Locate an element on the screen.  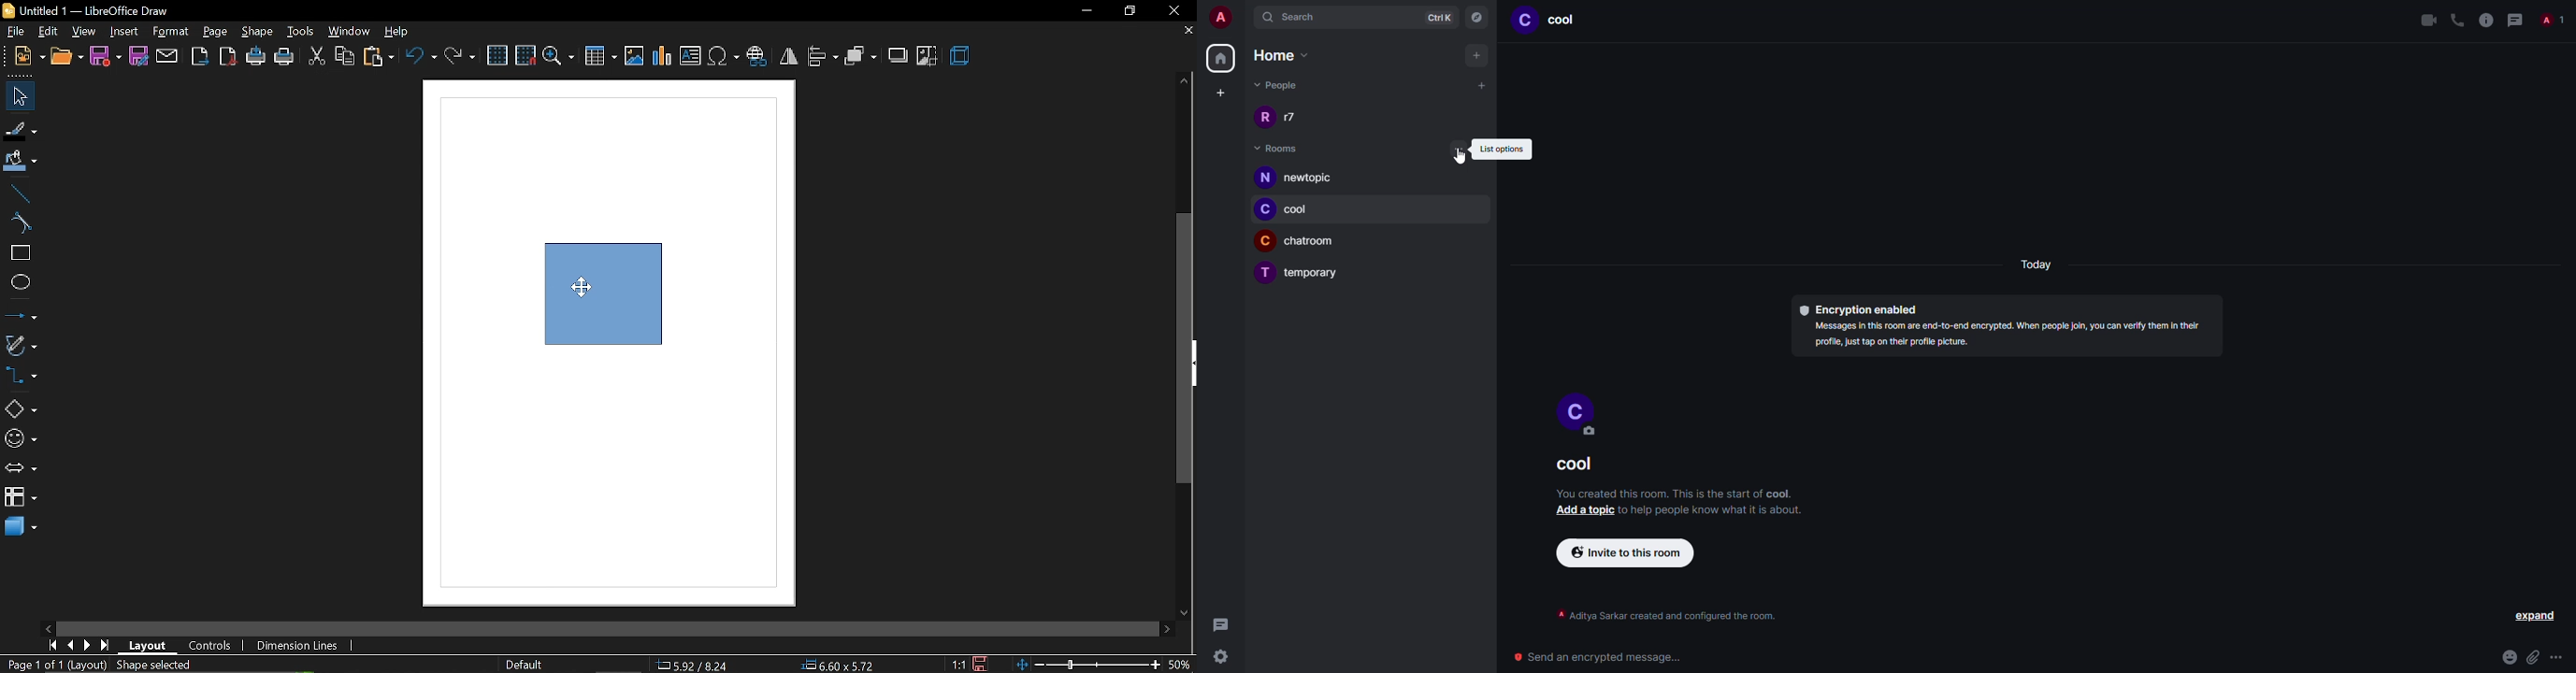
align is located at coordinates (823, 58).